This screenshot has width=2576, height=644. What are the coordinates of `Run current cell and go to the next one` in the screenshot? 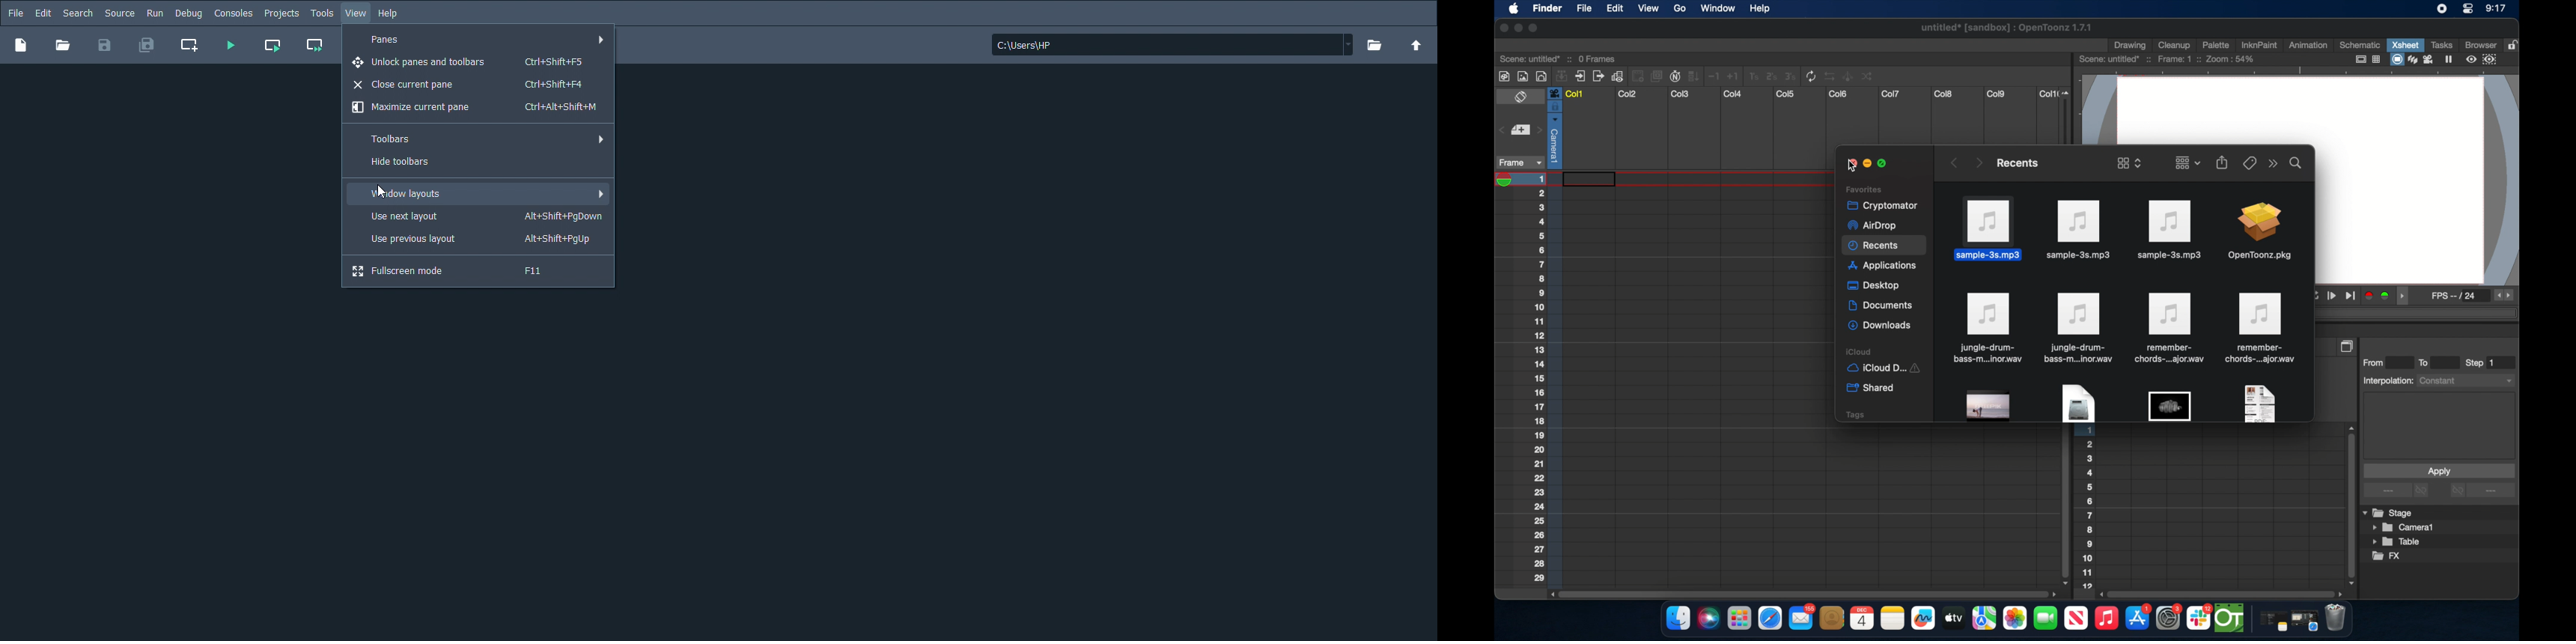 It's located at (314, 44).